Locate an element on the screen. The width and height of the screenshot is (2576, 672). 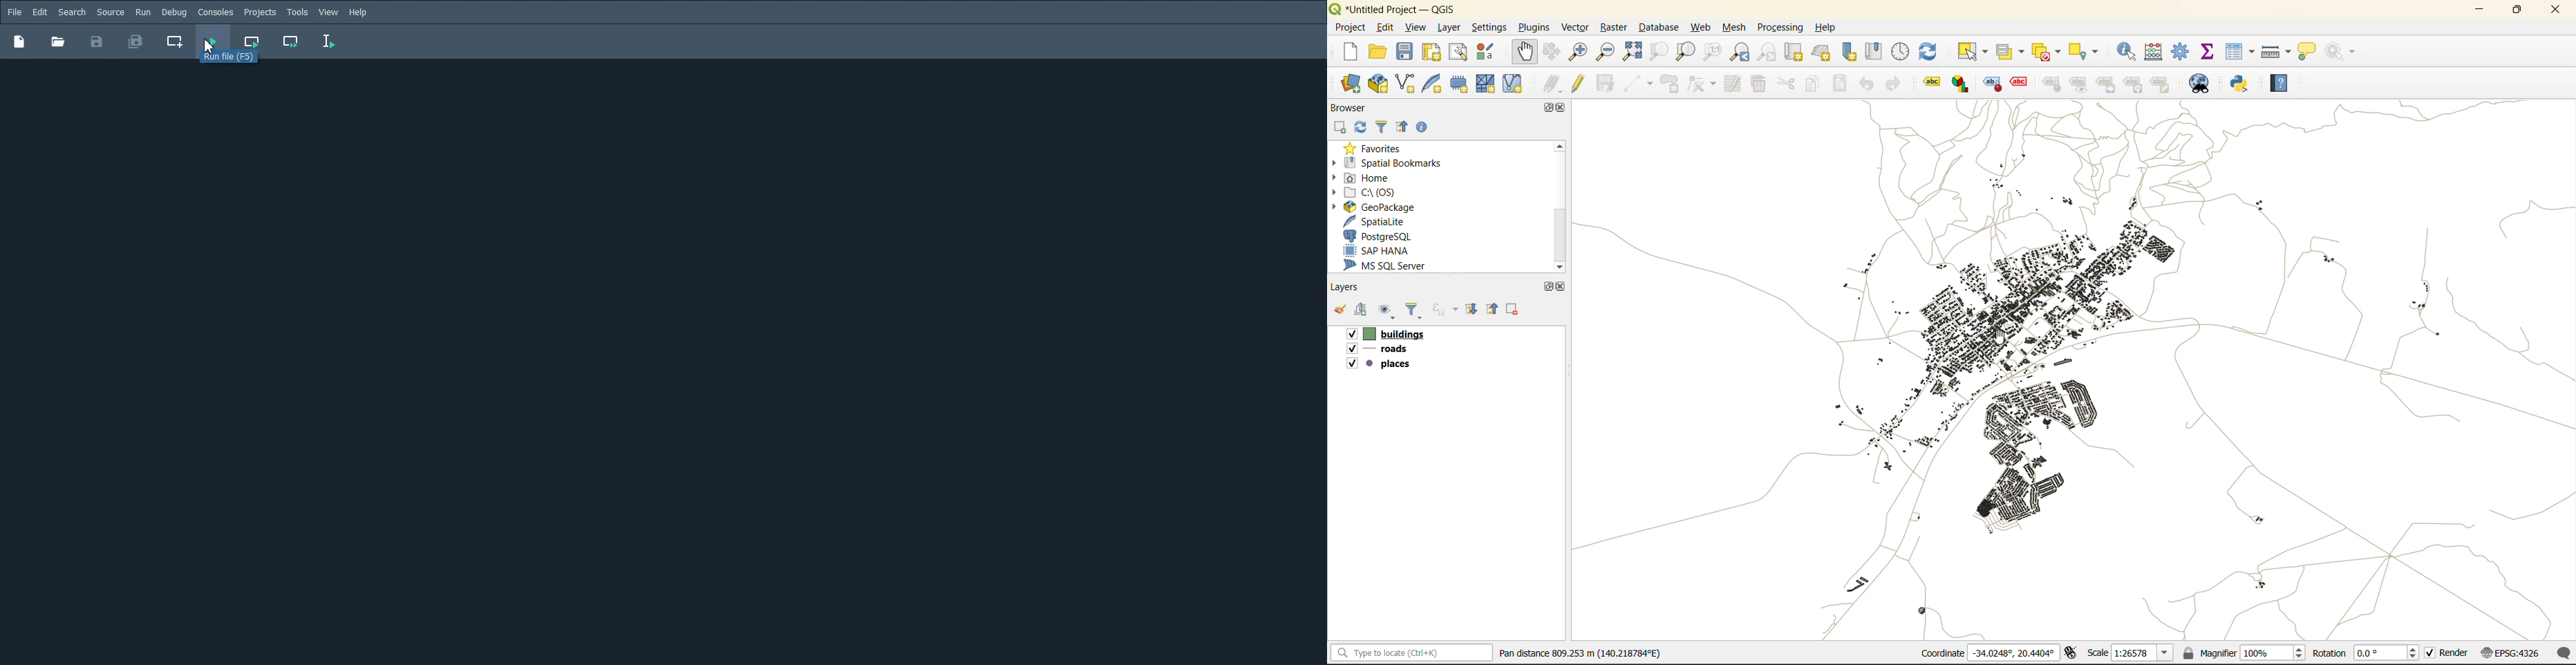
close is located at coordinates (1562, 109).